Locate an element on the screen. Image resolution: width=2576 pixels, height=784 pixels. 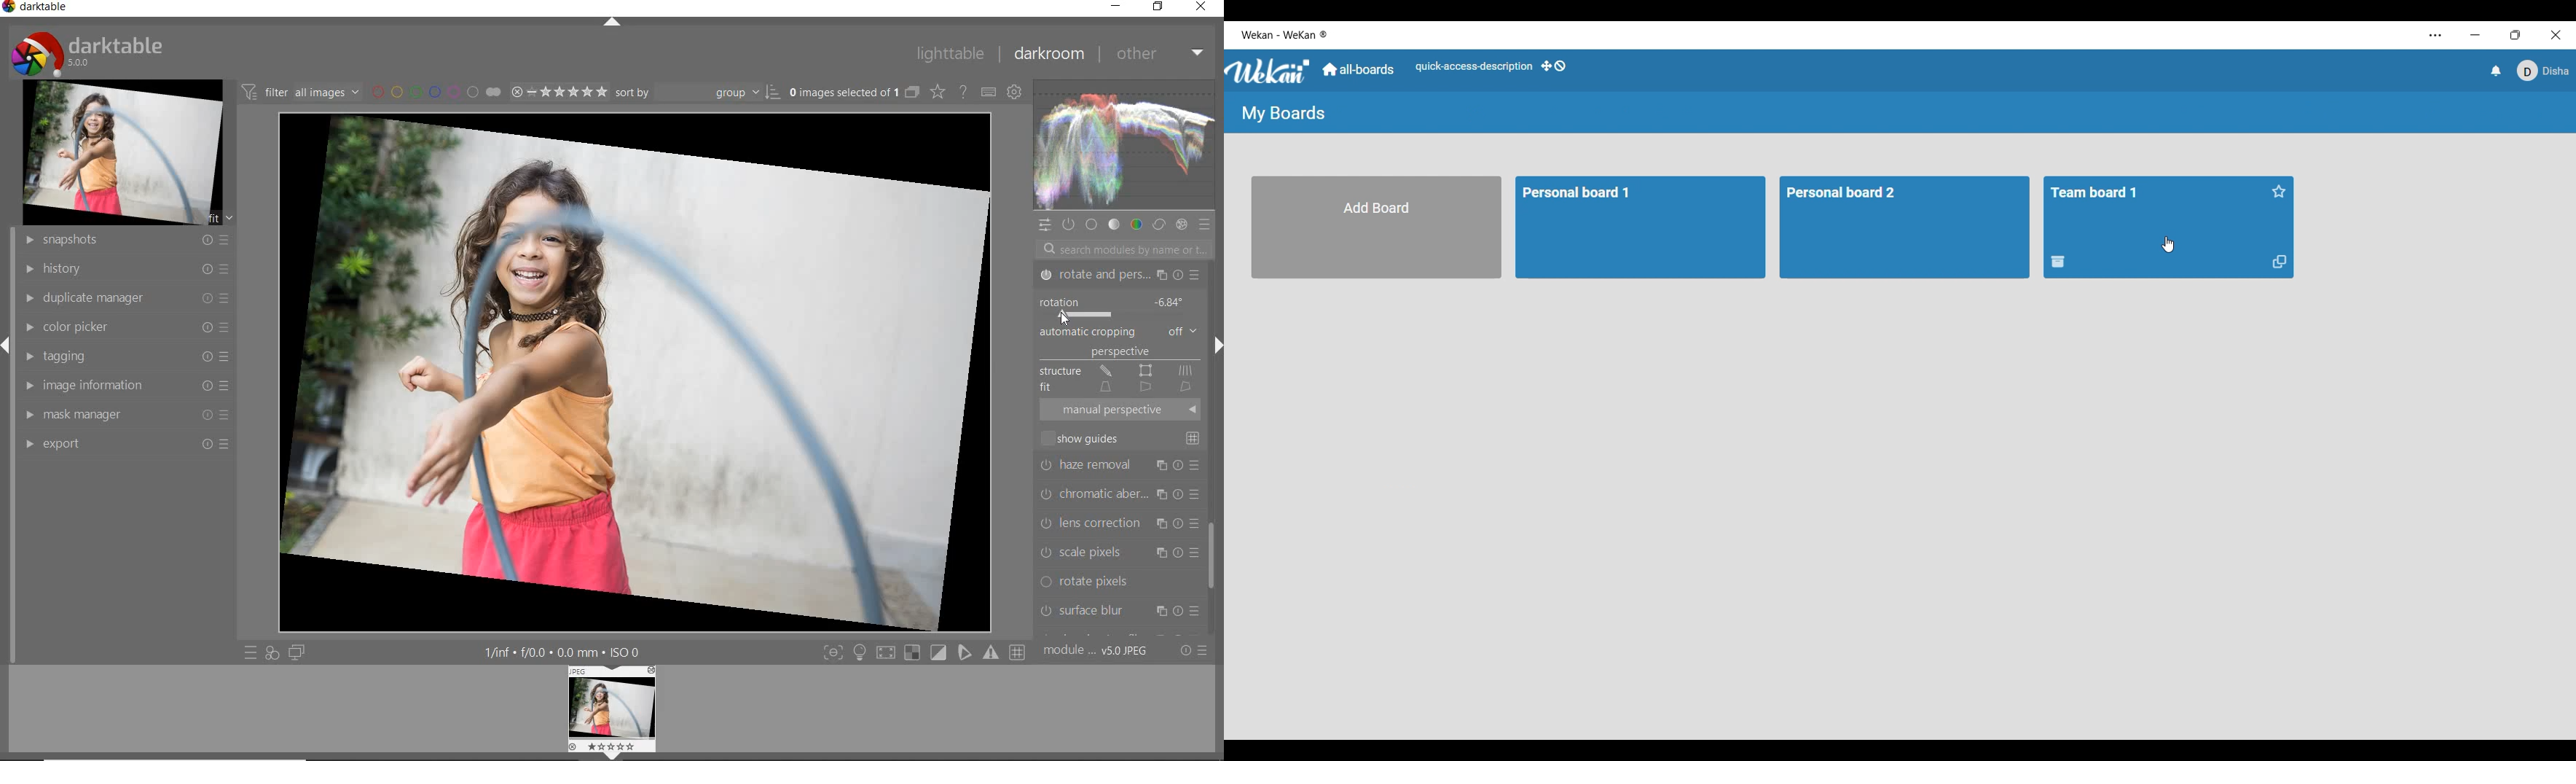
base is located at coordinates (1091, 225).